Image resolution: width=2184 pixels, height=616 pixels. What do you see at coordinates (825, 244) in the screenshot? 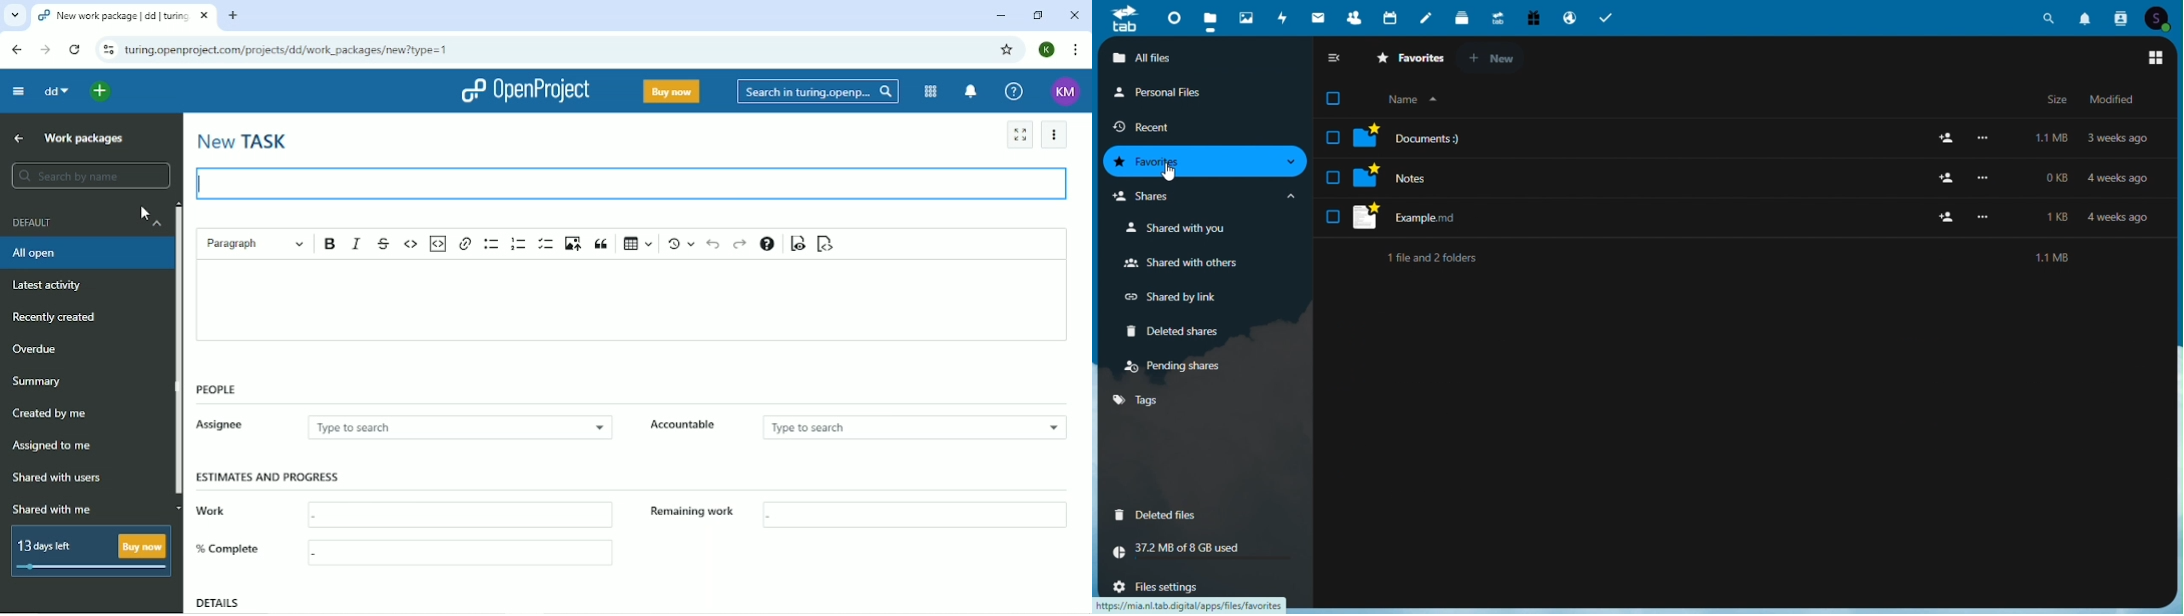
I see `Switch to markdown source` at bounding box center [825, 244].